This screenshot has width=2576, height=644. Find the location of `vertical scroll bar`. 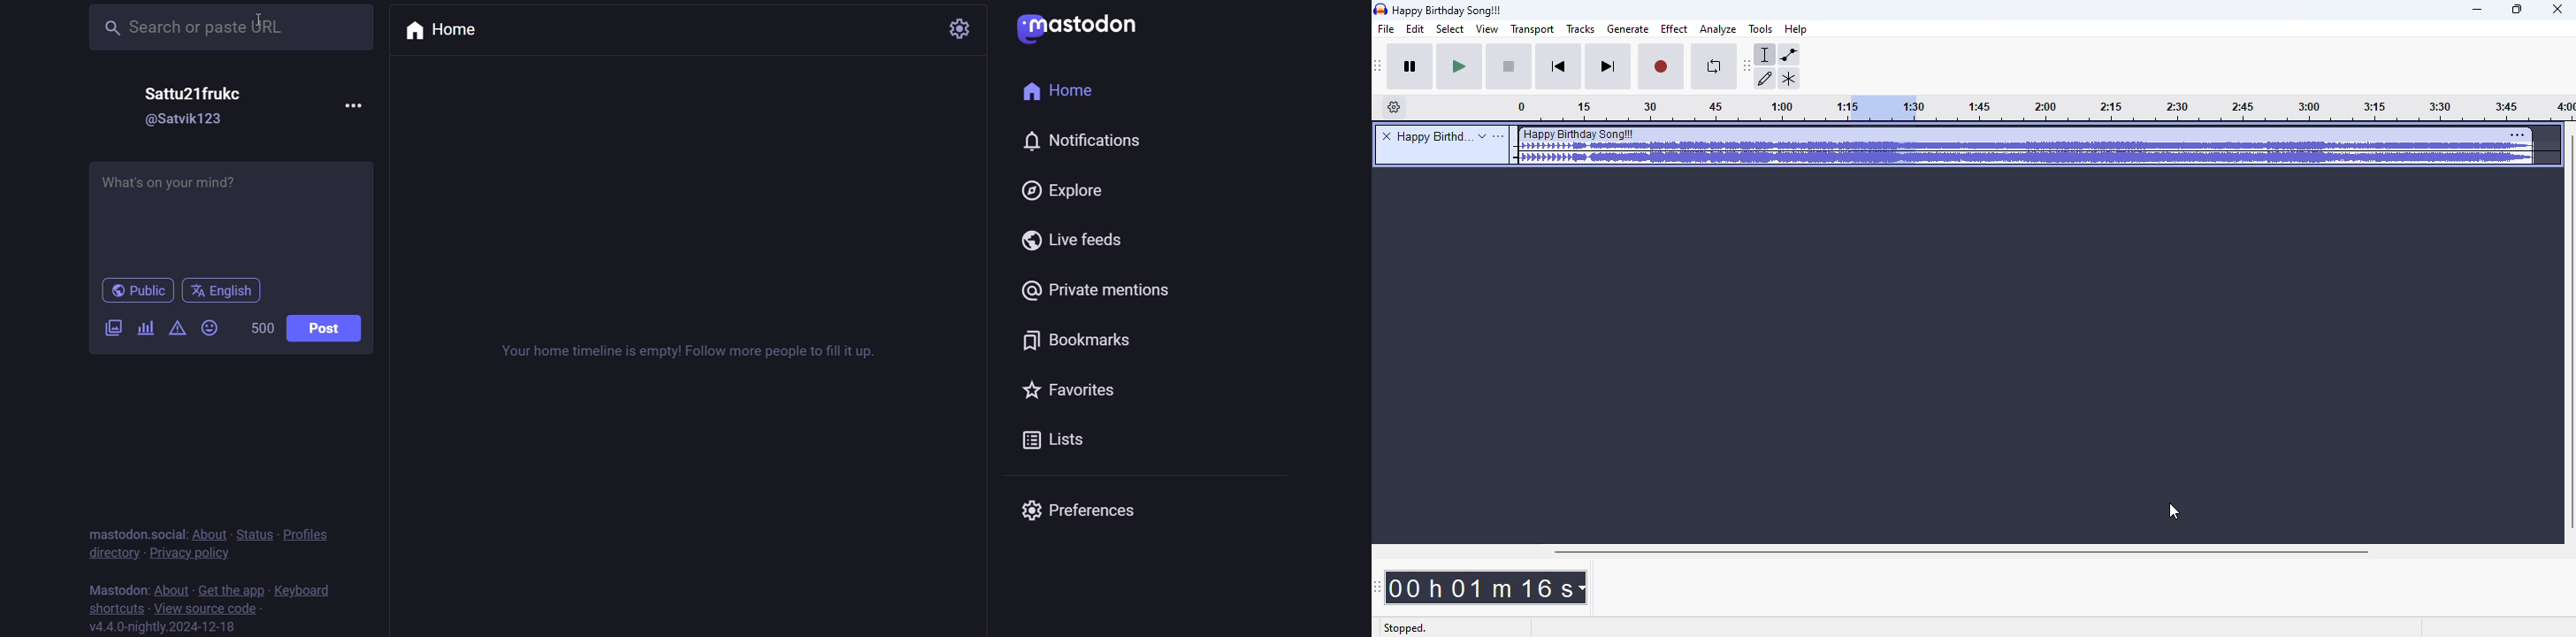

vertical scroll bar is located at coordinates (2568, 333).